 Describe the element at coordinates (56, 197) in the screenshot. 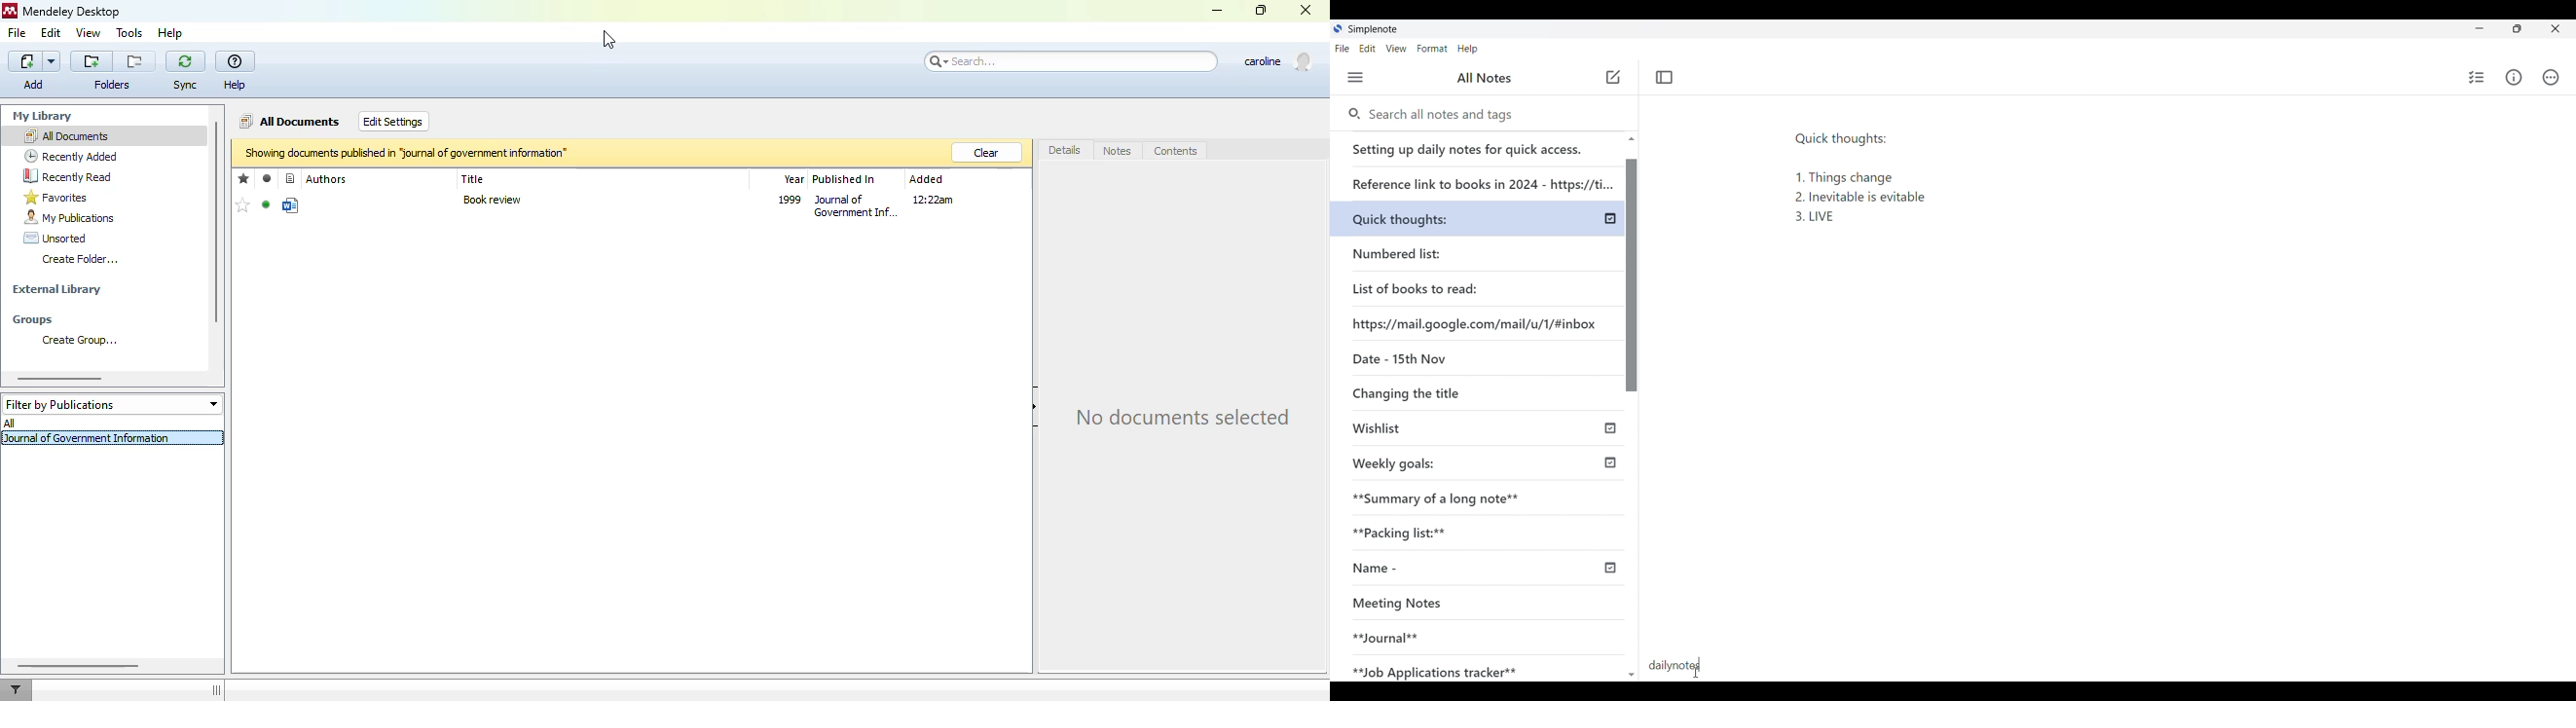

I see `favorites` at that location.